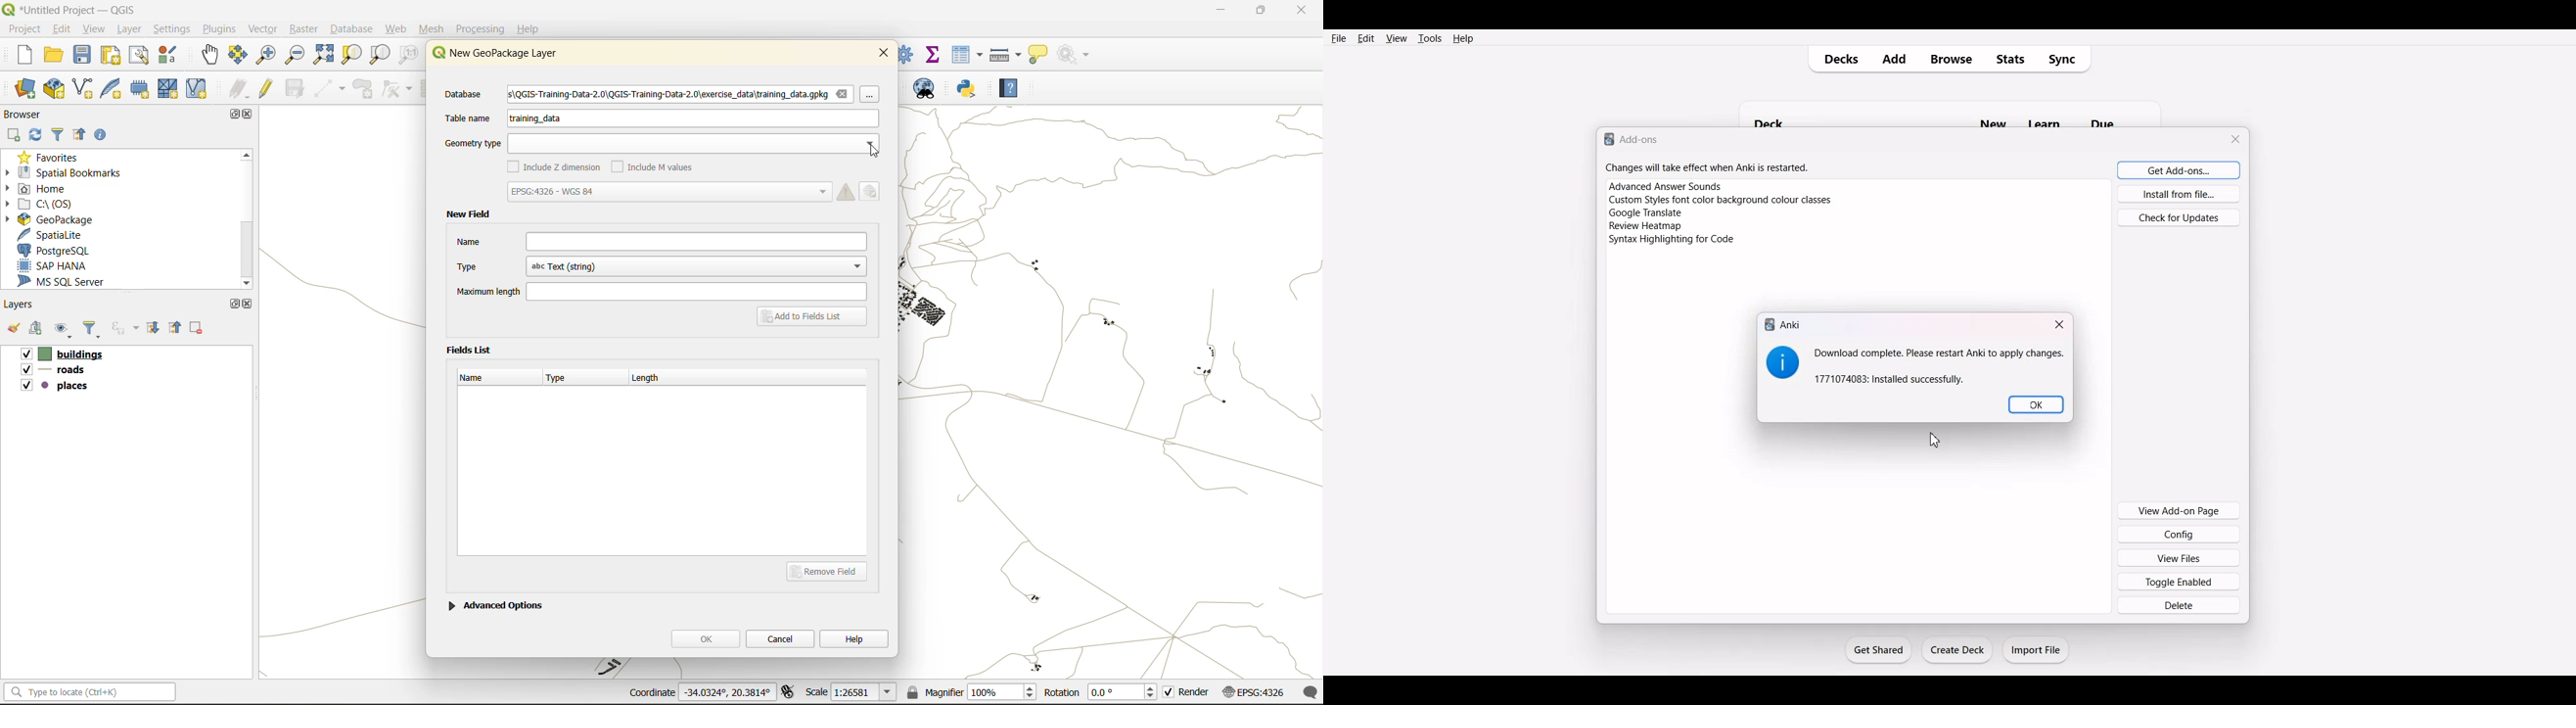 The height and width of the screenshot is (728, 2576). What do you see at coordinates (1958, 650) in the screenshot?
I see `Create Deck` at bounding box center [1958, 650].